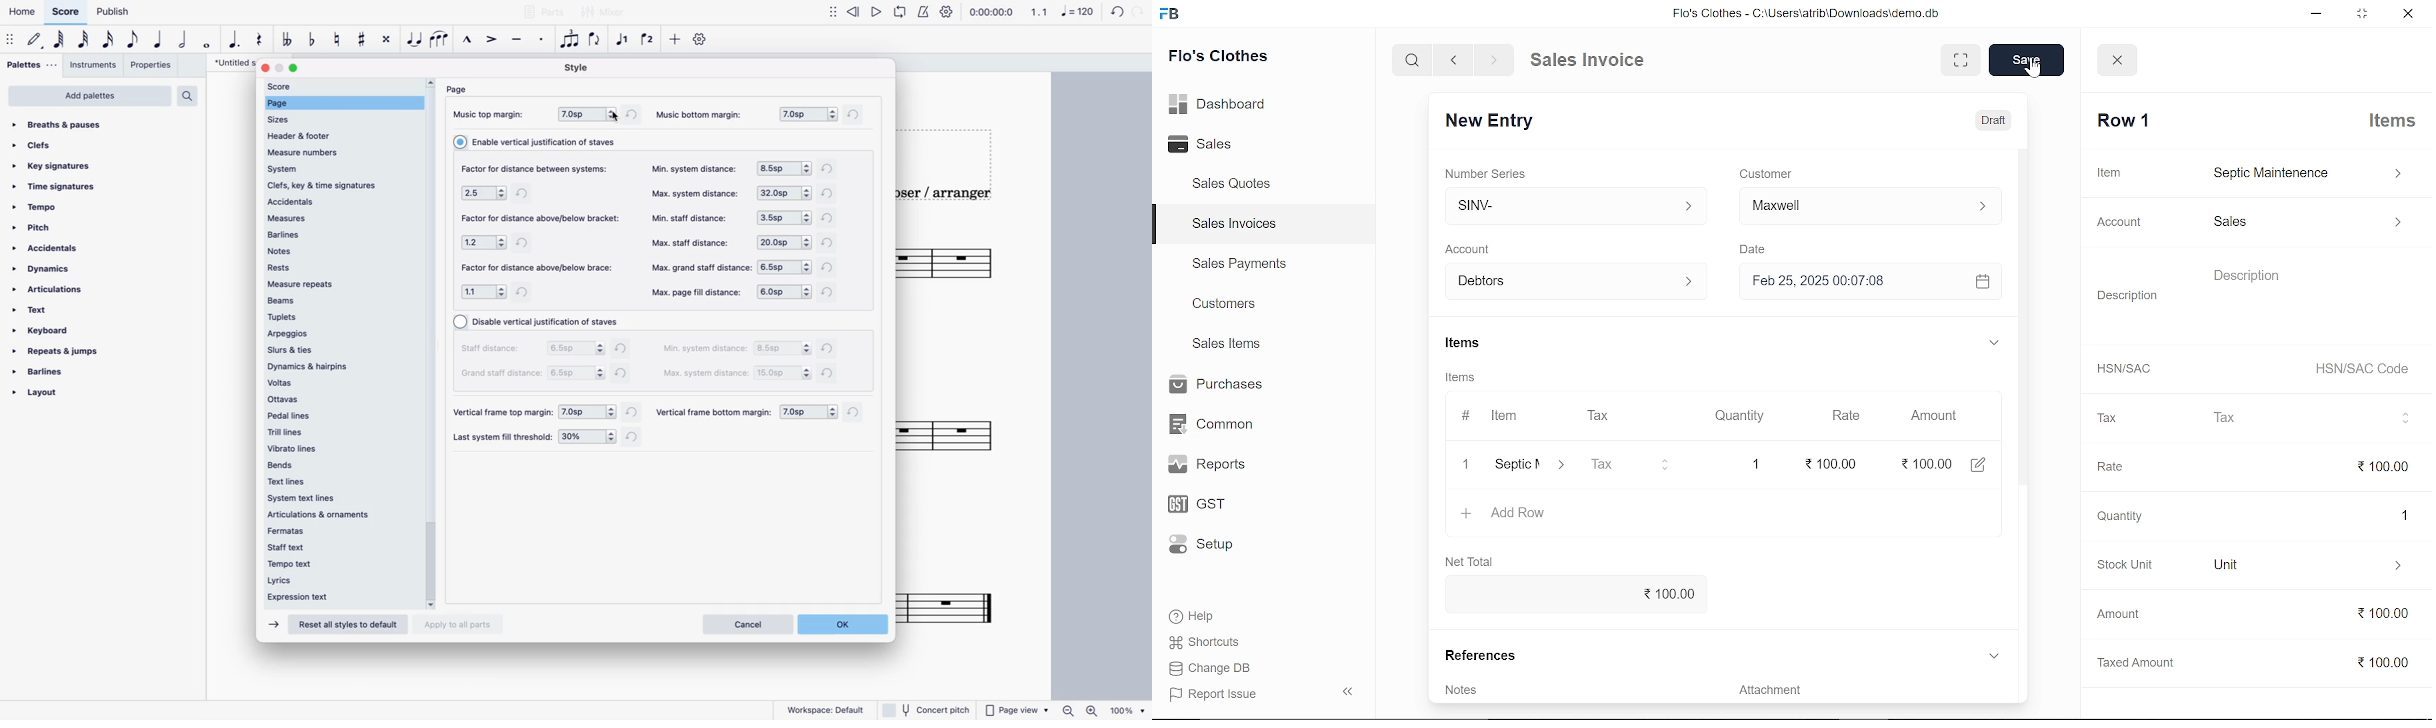 The width and height of the screenshot is (2436, 728). Describe the element at coordinates (2359, 13) in the screenshot. I see `restore down` at that location.